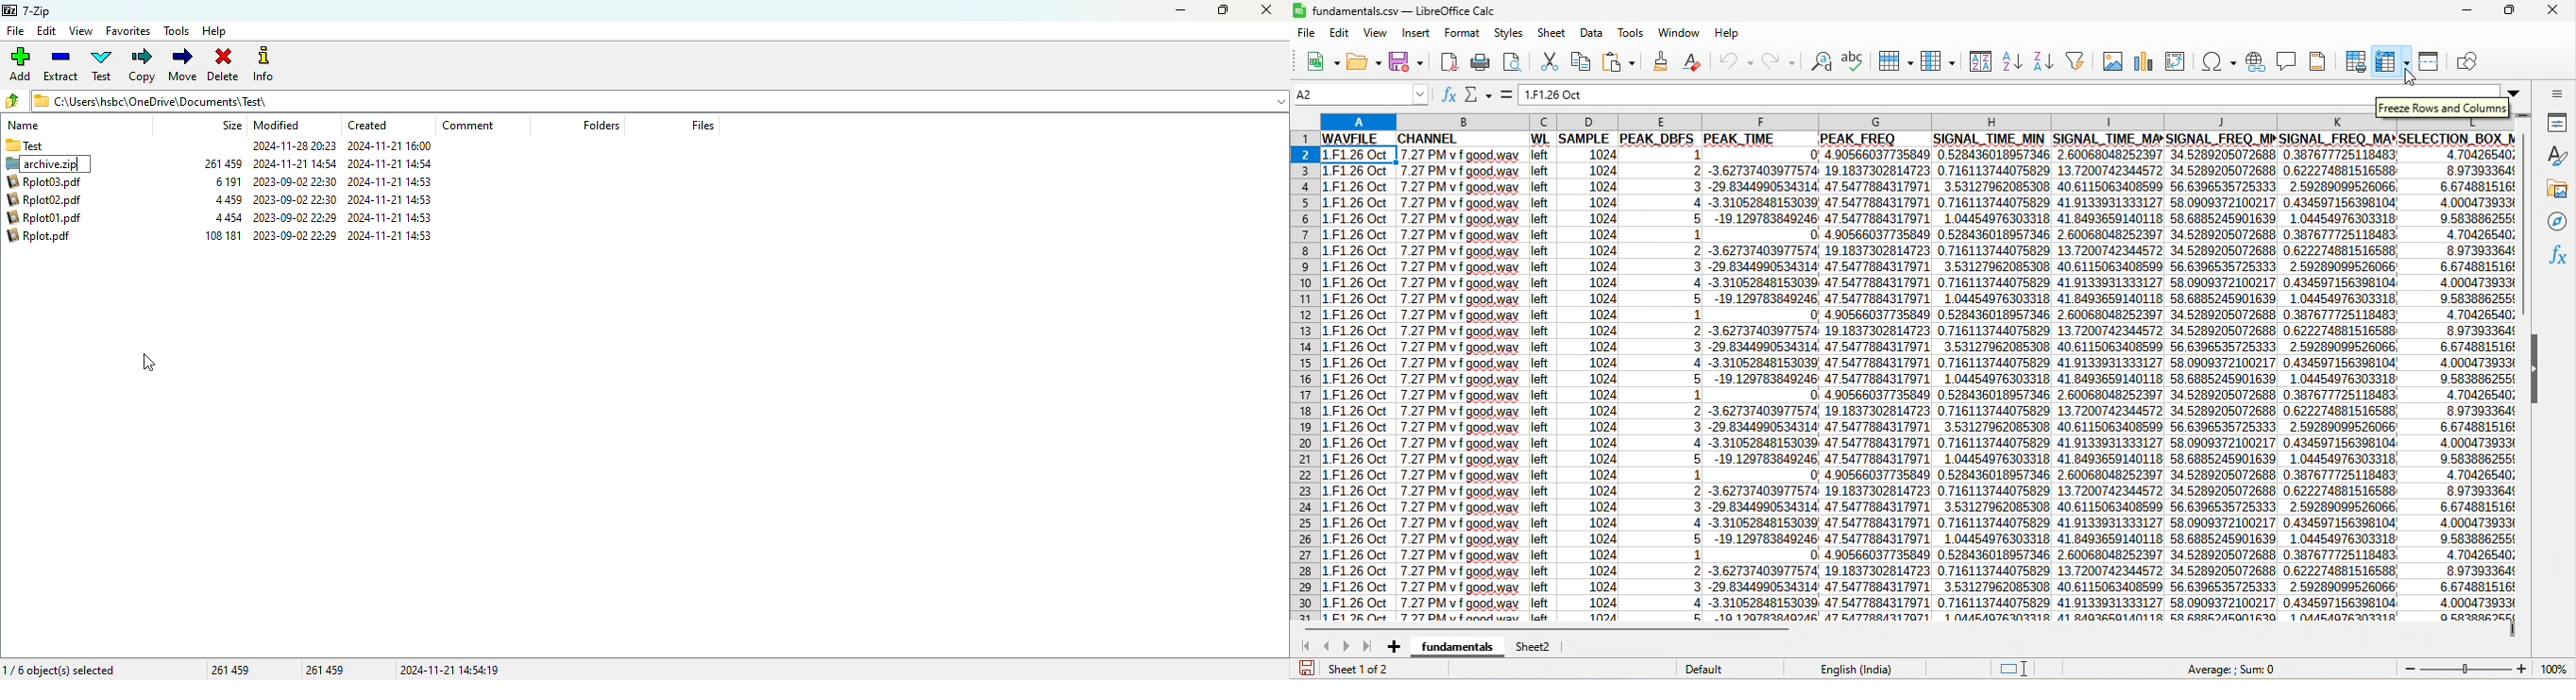 The image size is (2576, 700). I want to click on sort descending, so click(2041, 59).